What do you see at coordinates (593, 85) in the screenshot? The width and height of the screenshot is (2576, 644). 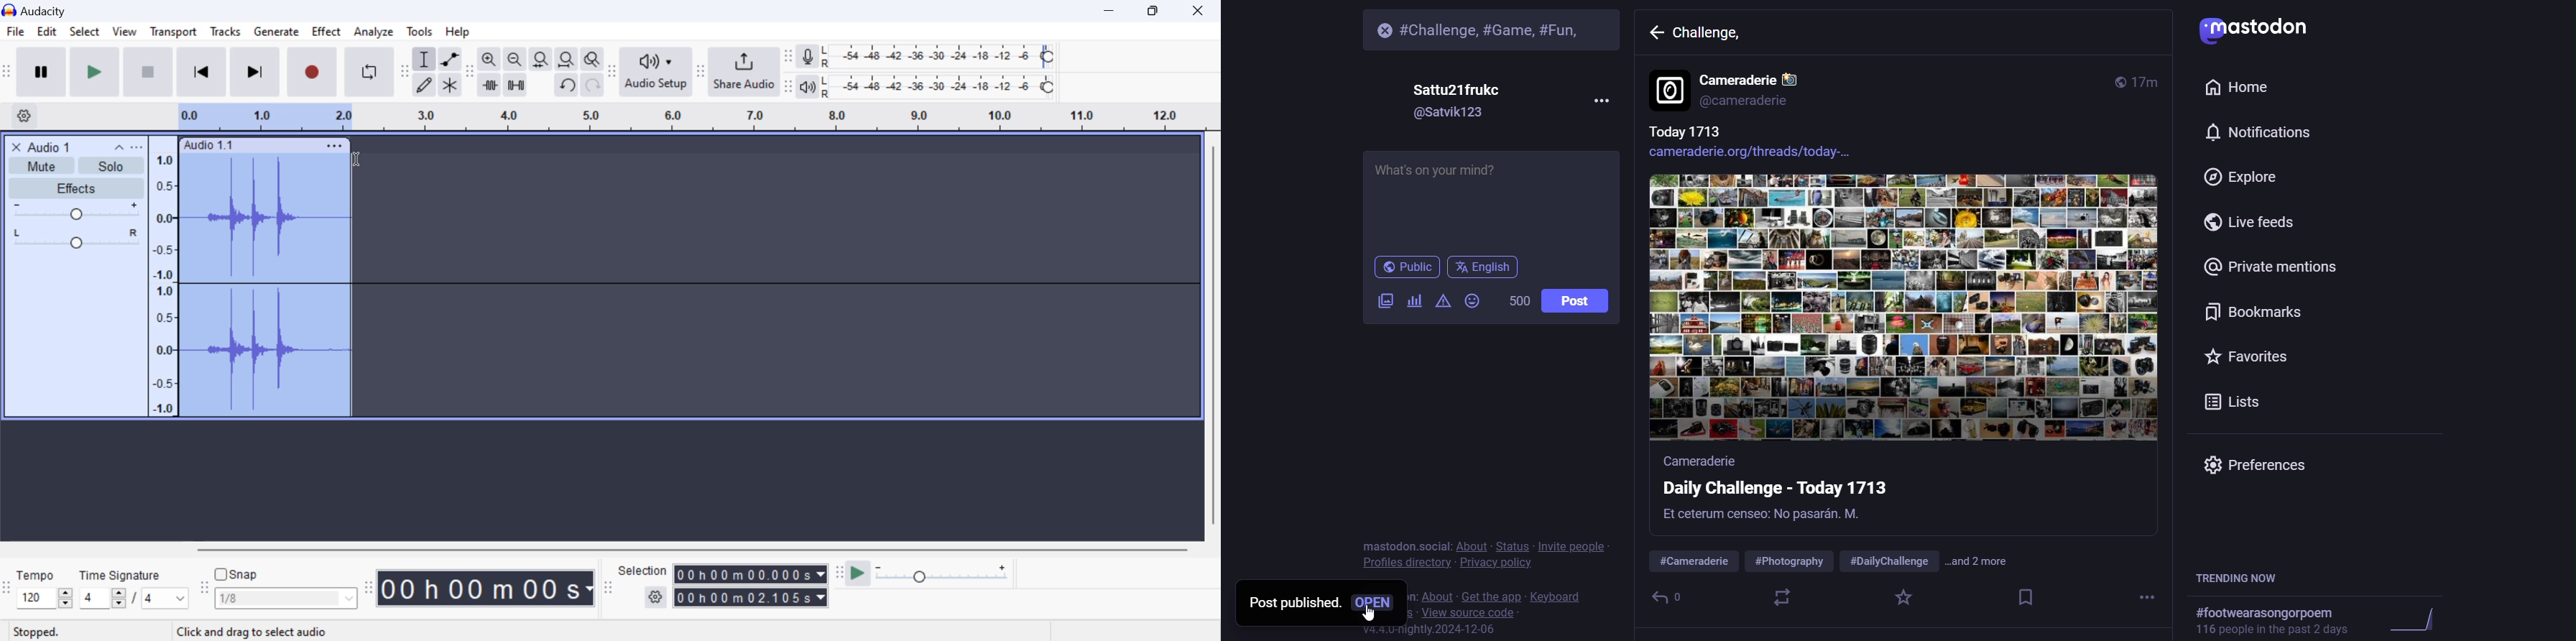 I see `redo` at bounding box center [593, 85].